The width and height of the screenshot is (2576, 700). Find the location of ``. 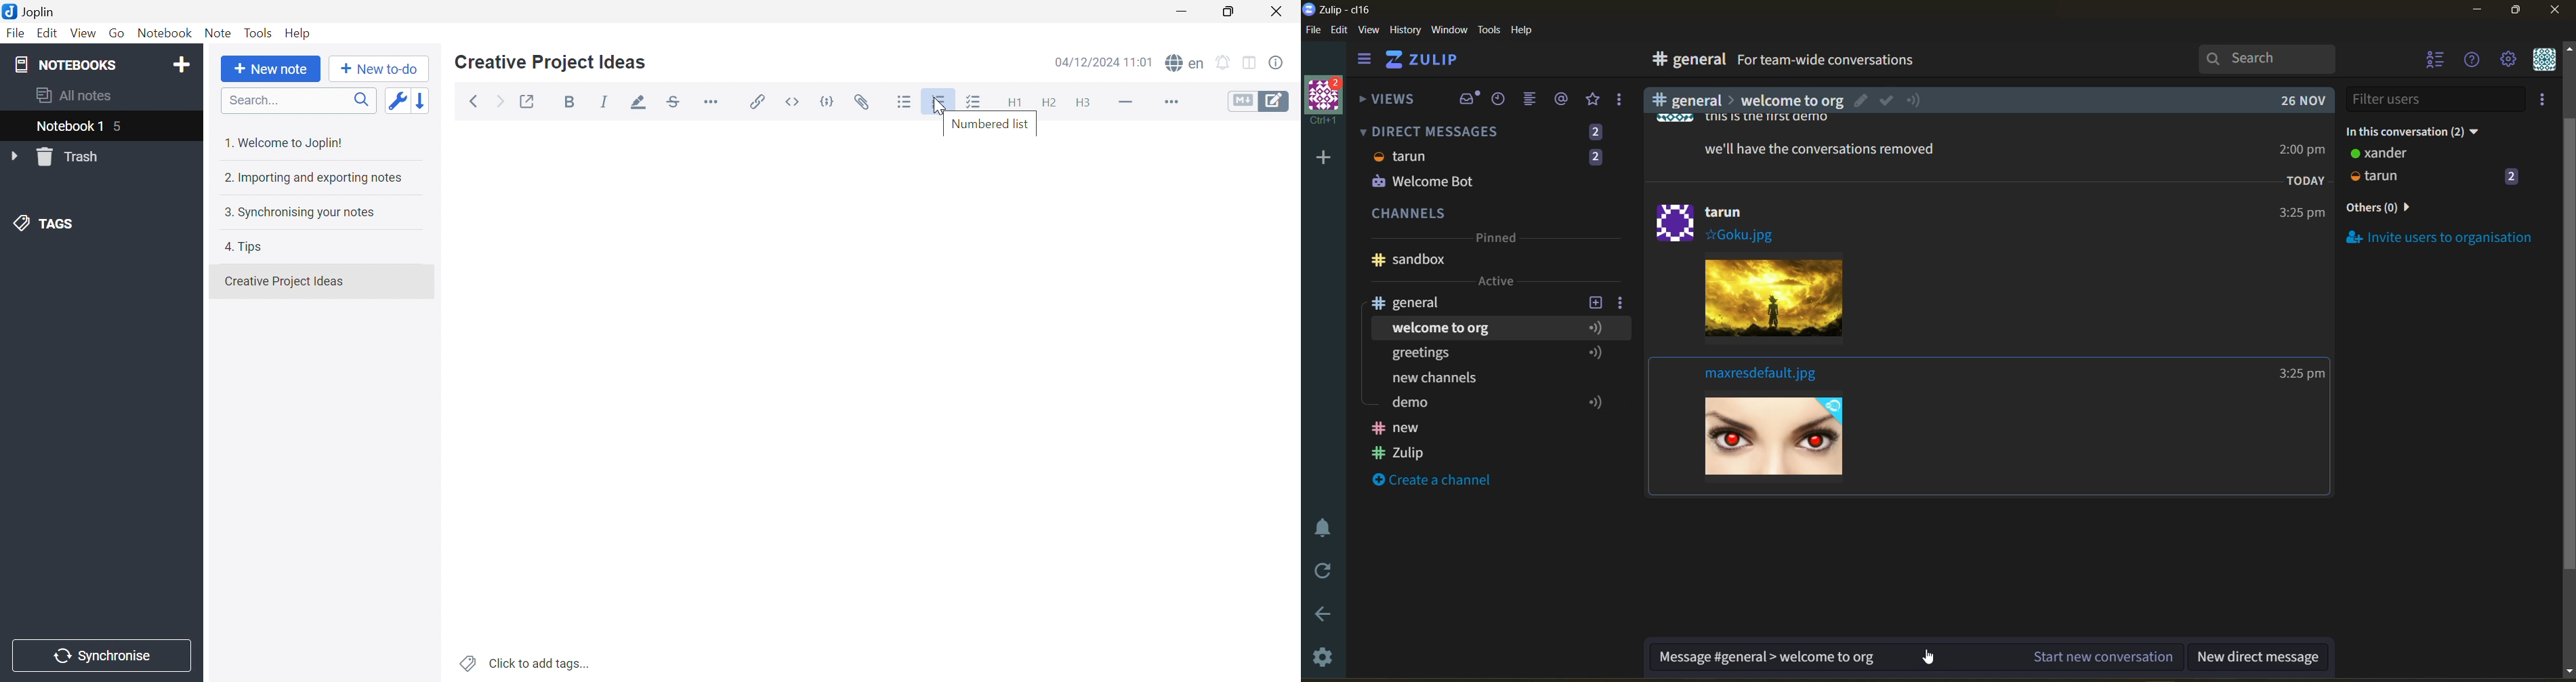

 is located at coordinates (1796, 442).